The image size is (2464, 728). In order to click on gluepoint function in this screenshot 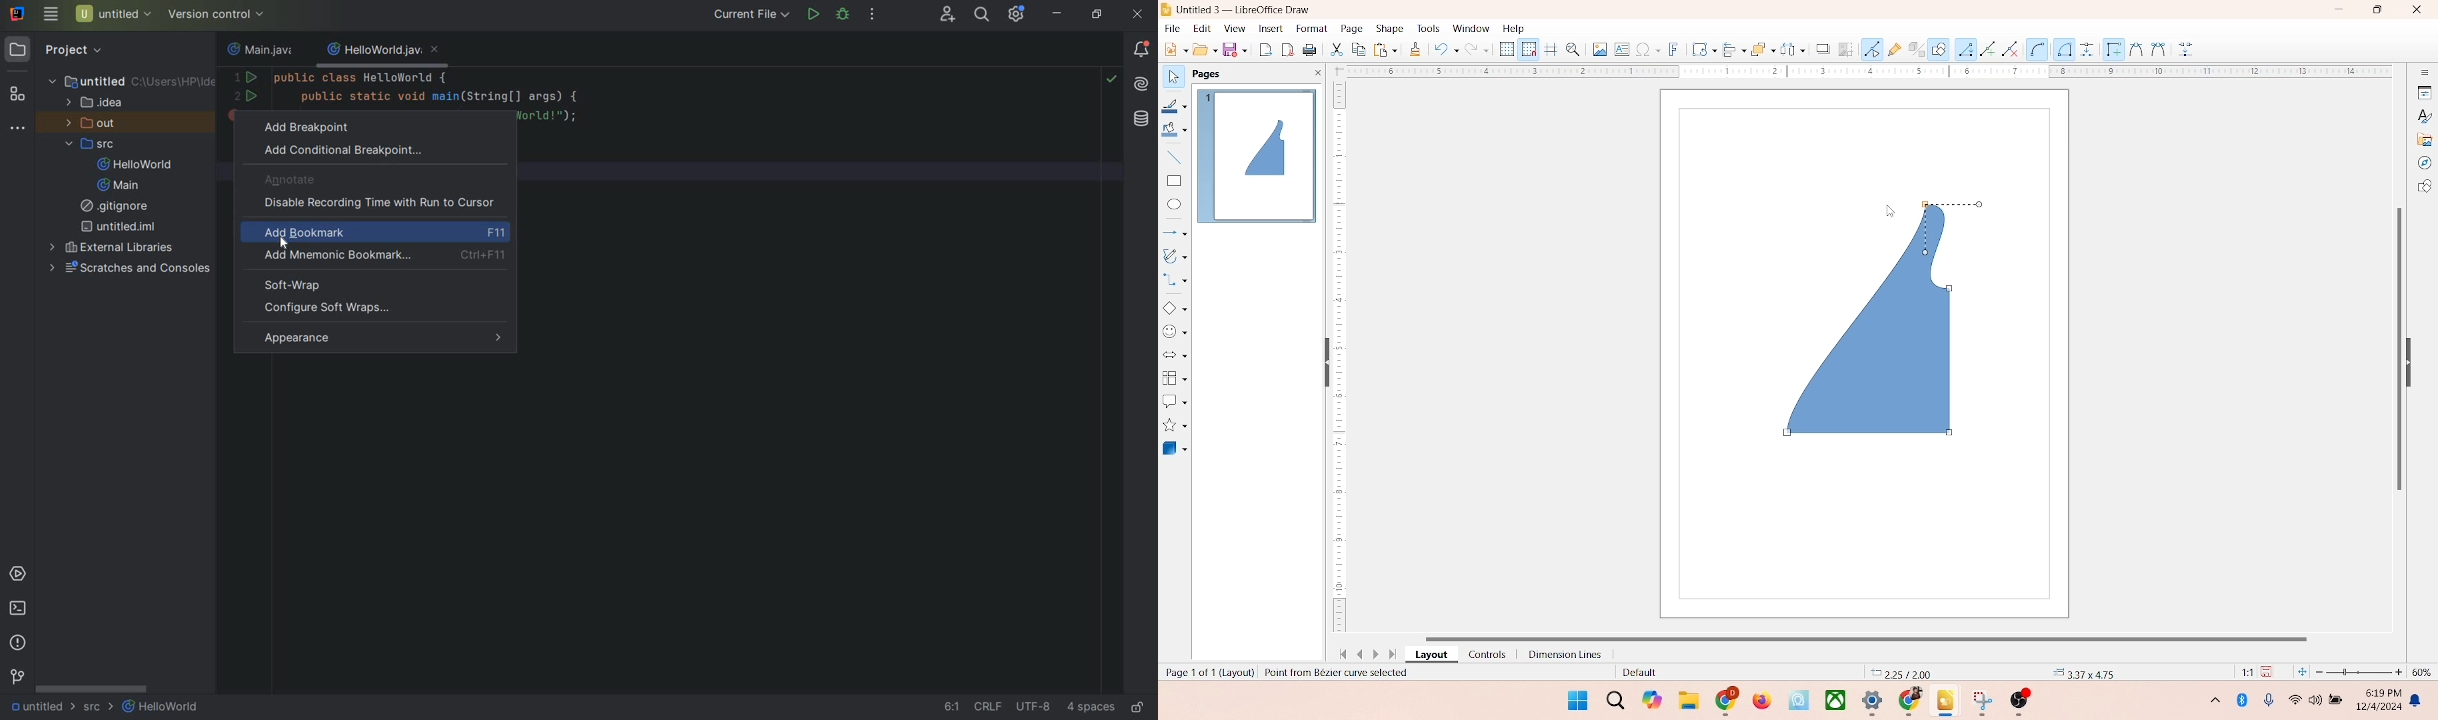, I will do `click(1893, 50)`.